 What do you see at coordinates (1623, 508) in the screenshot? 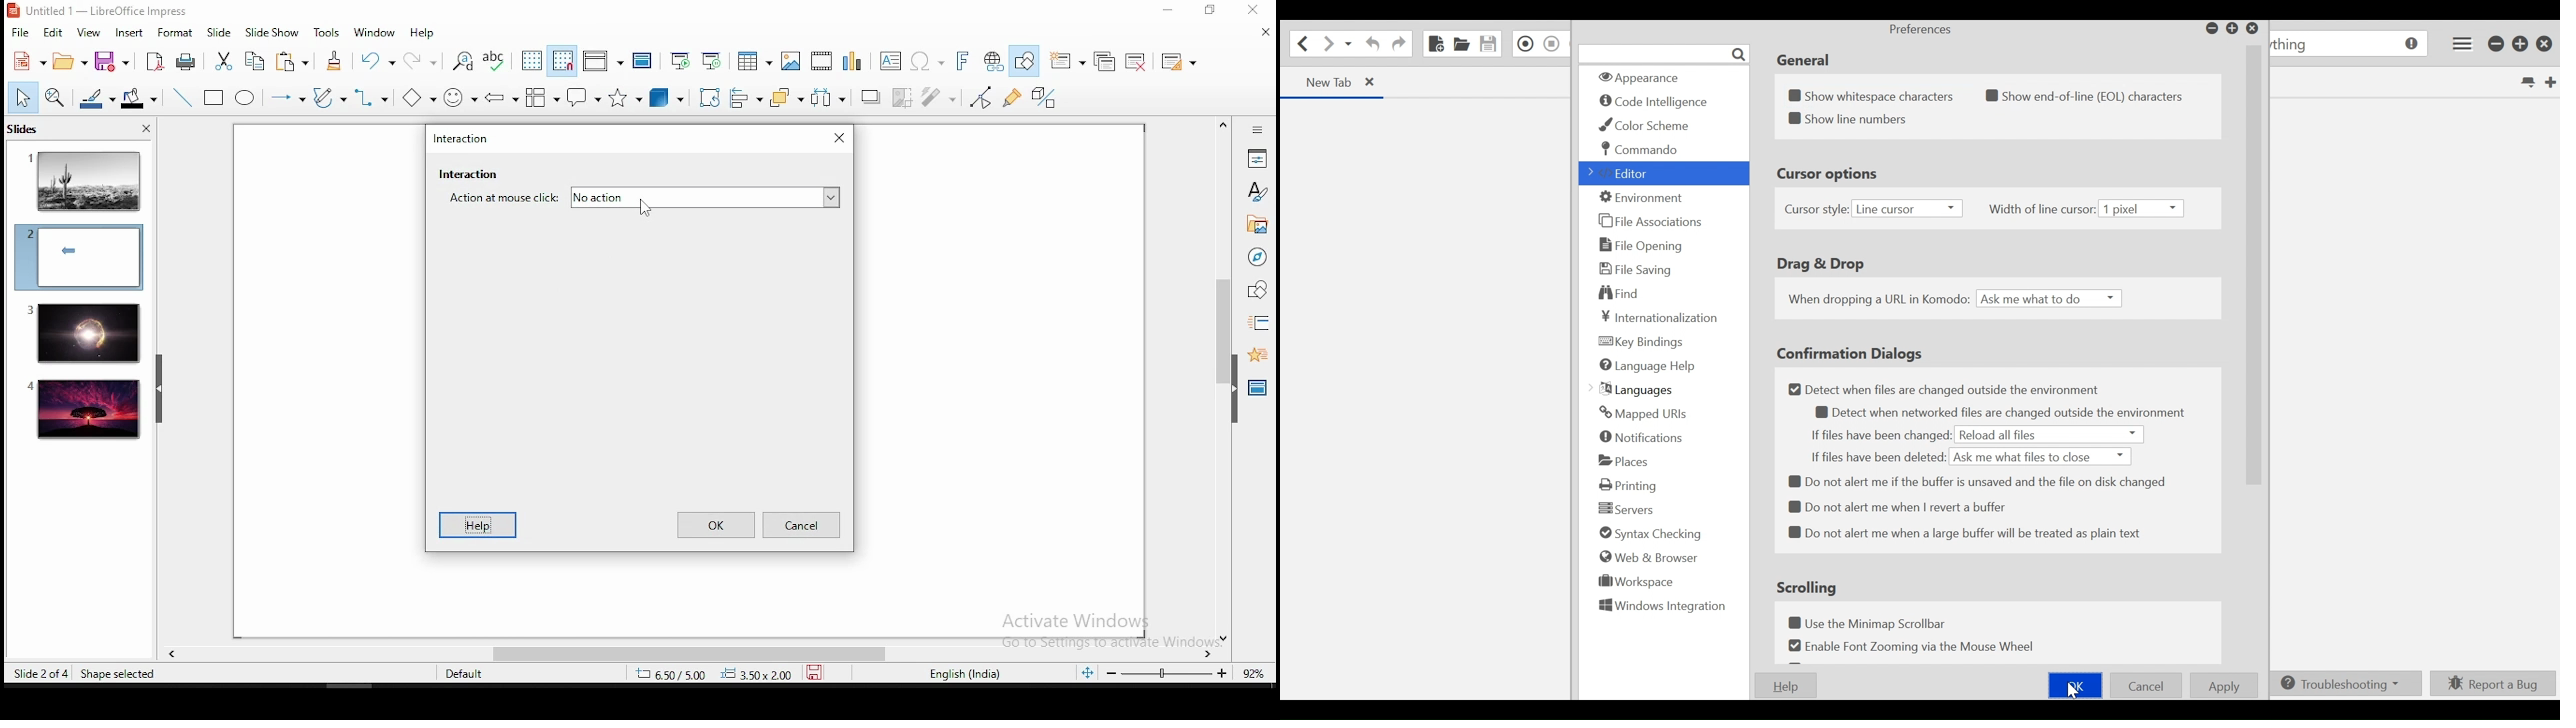
I see `Servers` at bounding box center [1623, 508].